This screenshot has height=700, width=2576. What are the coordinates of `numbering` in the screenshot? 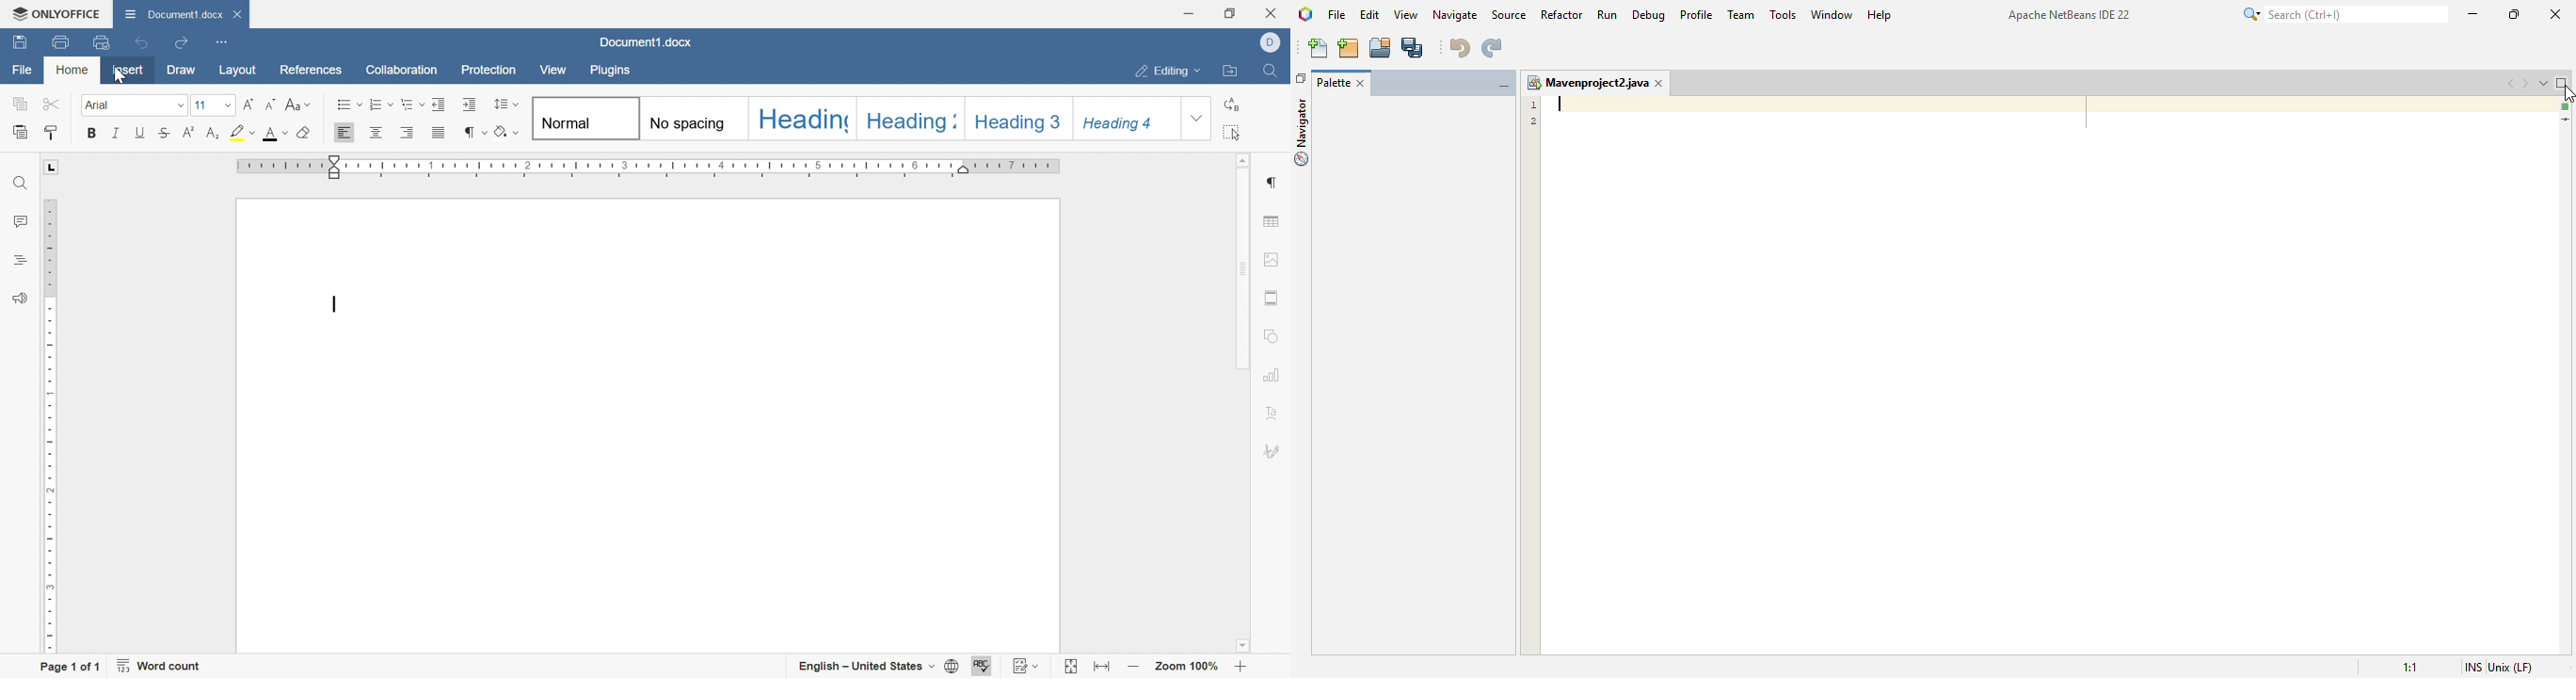 It's located at (383, 104).